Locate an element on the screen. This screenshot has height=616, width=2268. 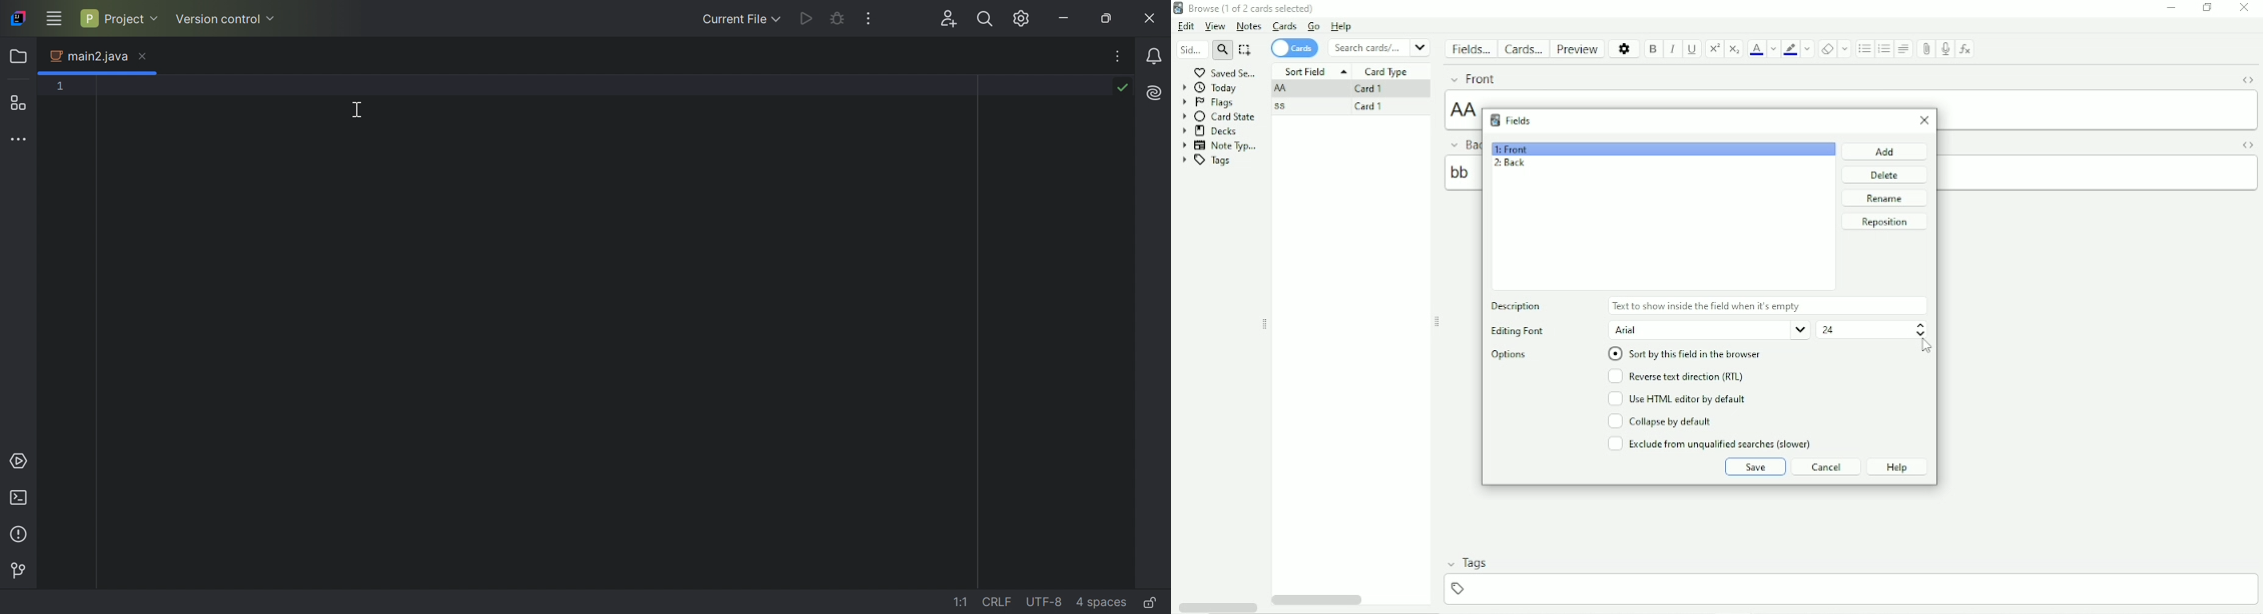
Cards is located at coordinates (1522, 48).